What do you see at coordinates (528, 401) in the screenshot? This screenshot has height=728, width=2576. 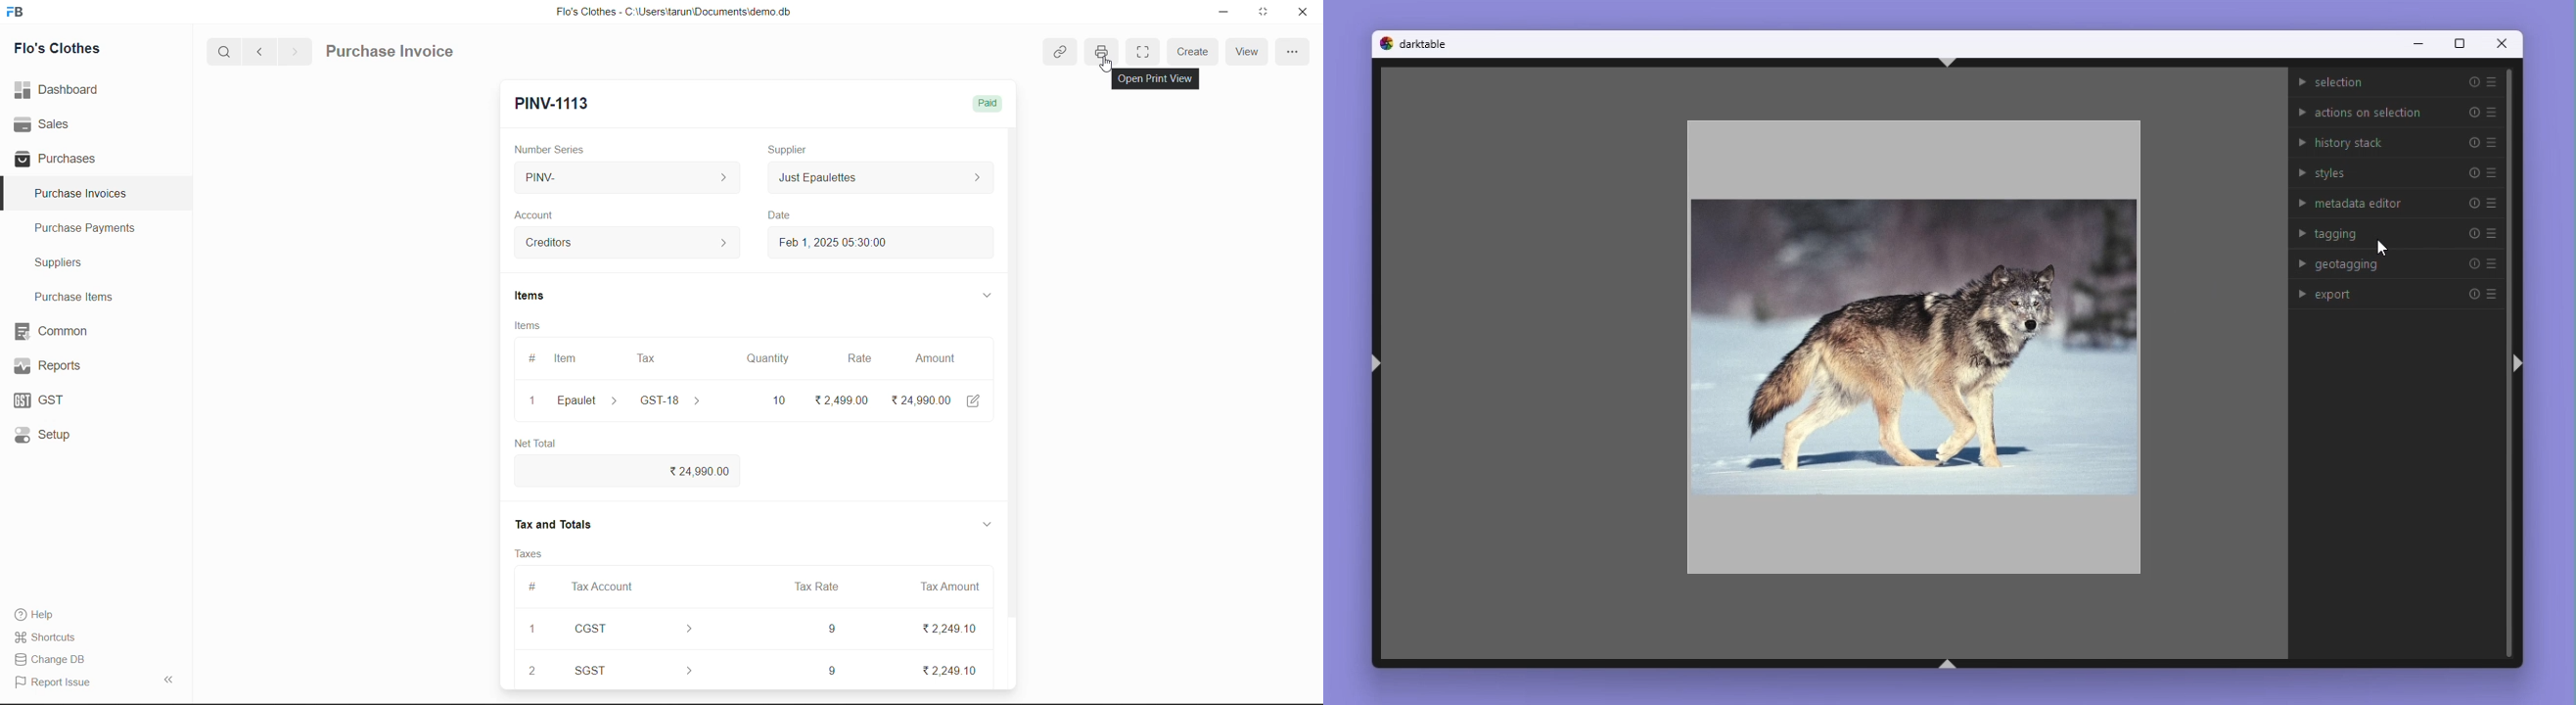 I see `1` at bounding box center [528, 401].